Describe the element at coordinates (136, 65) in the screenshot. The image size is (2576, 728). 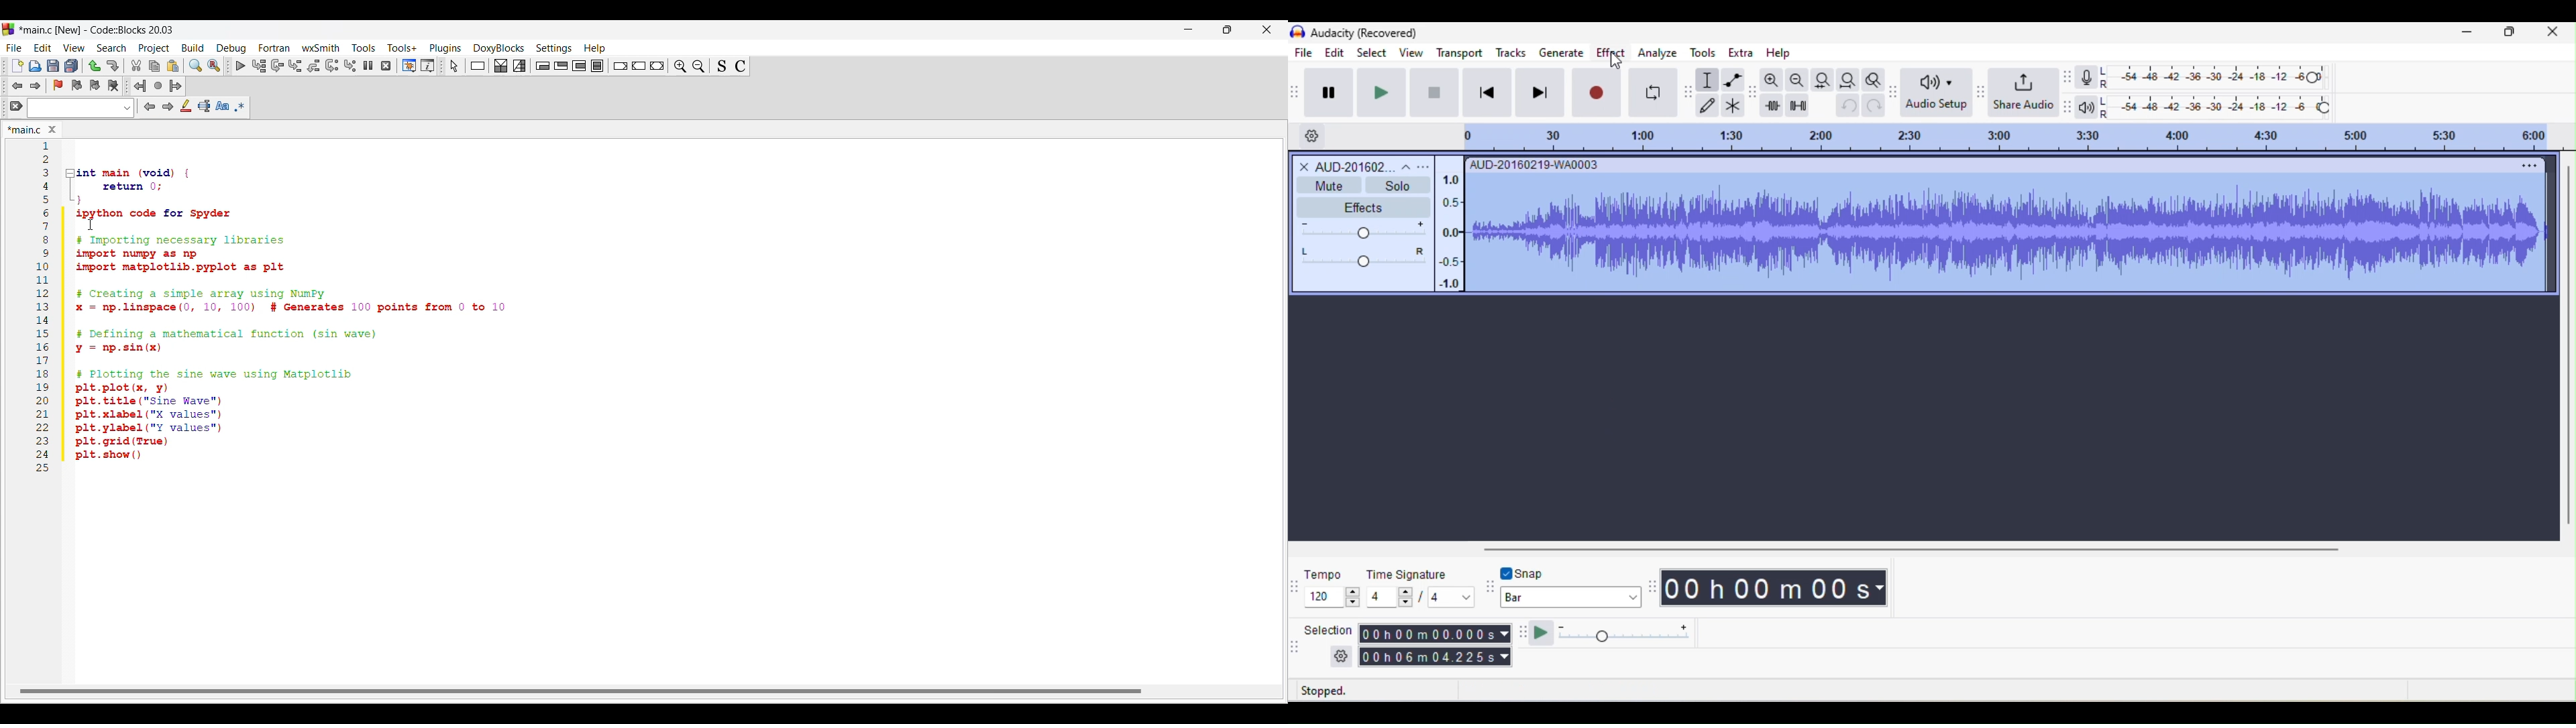
I see `Cut` at that location.